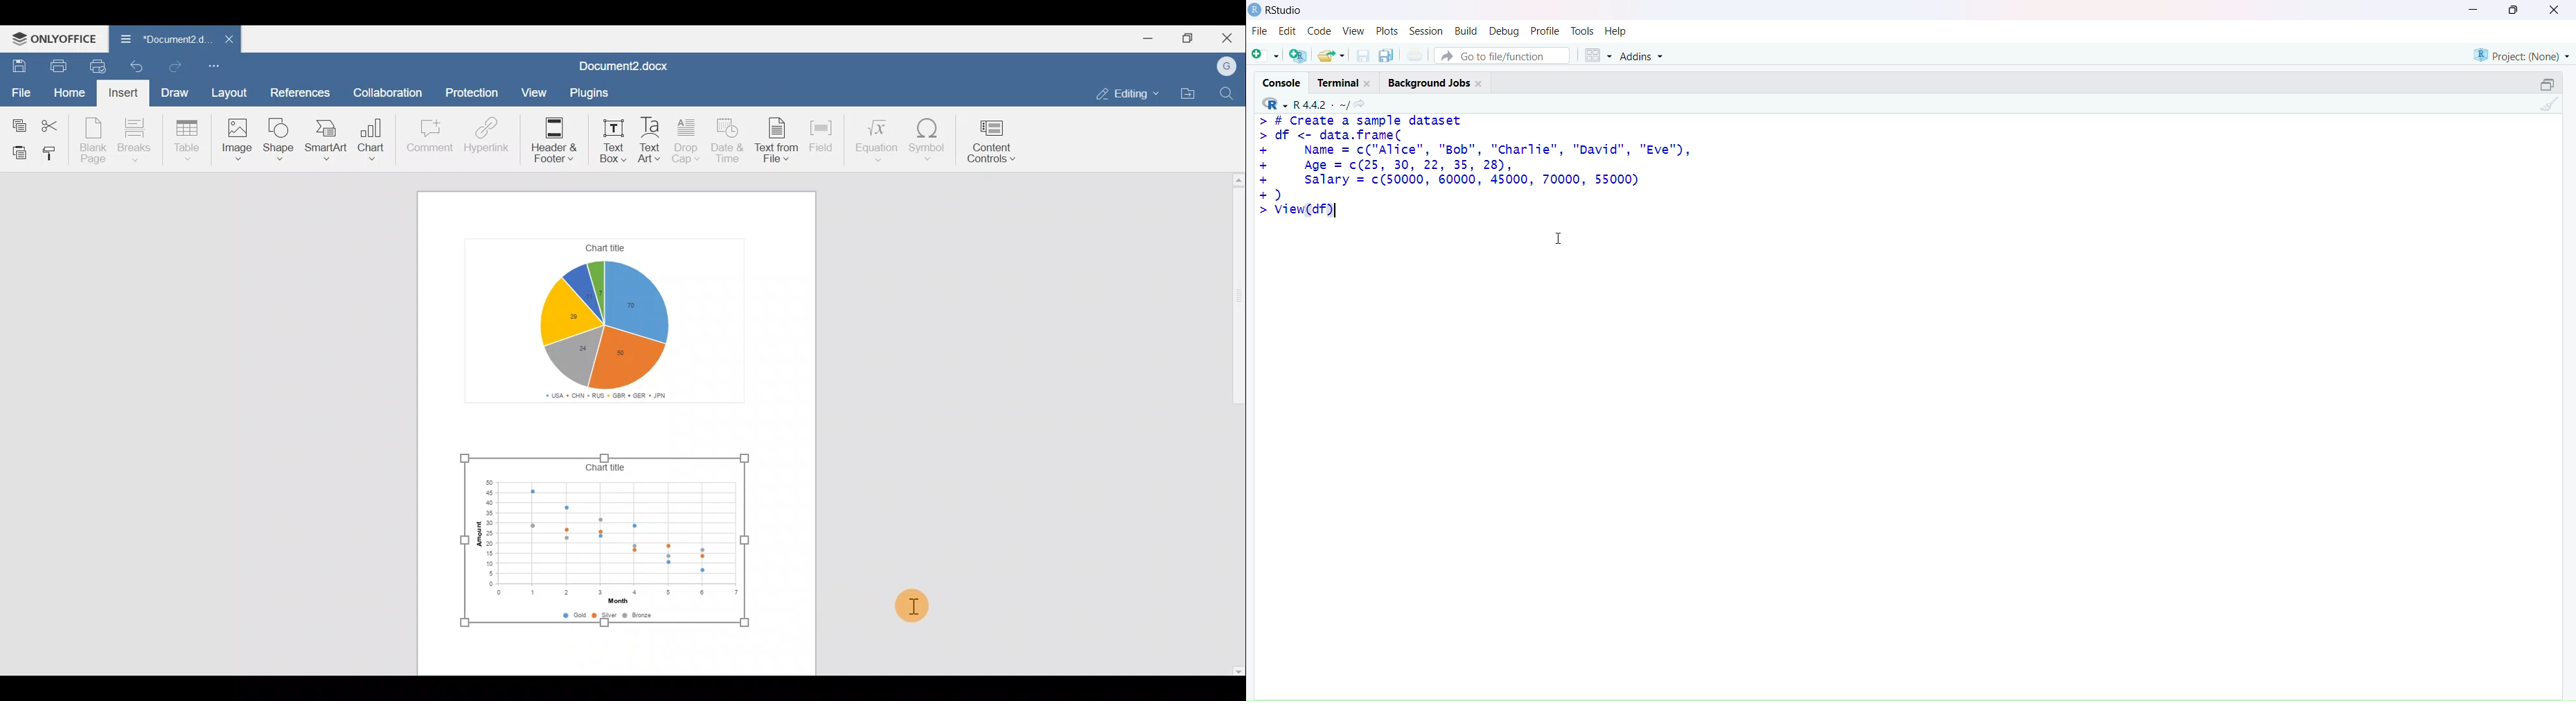  I want to click on Redo, so click(178, 67).